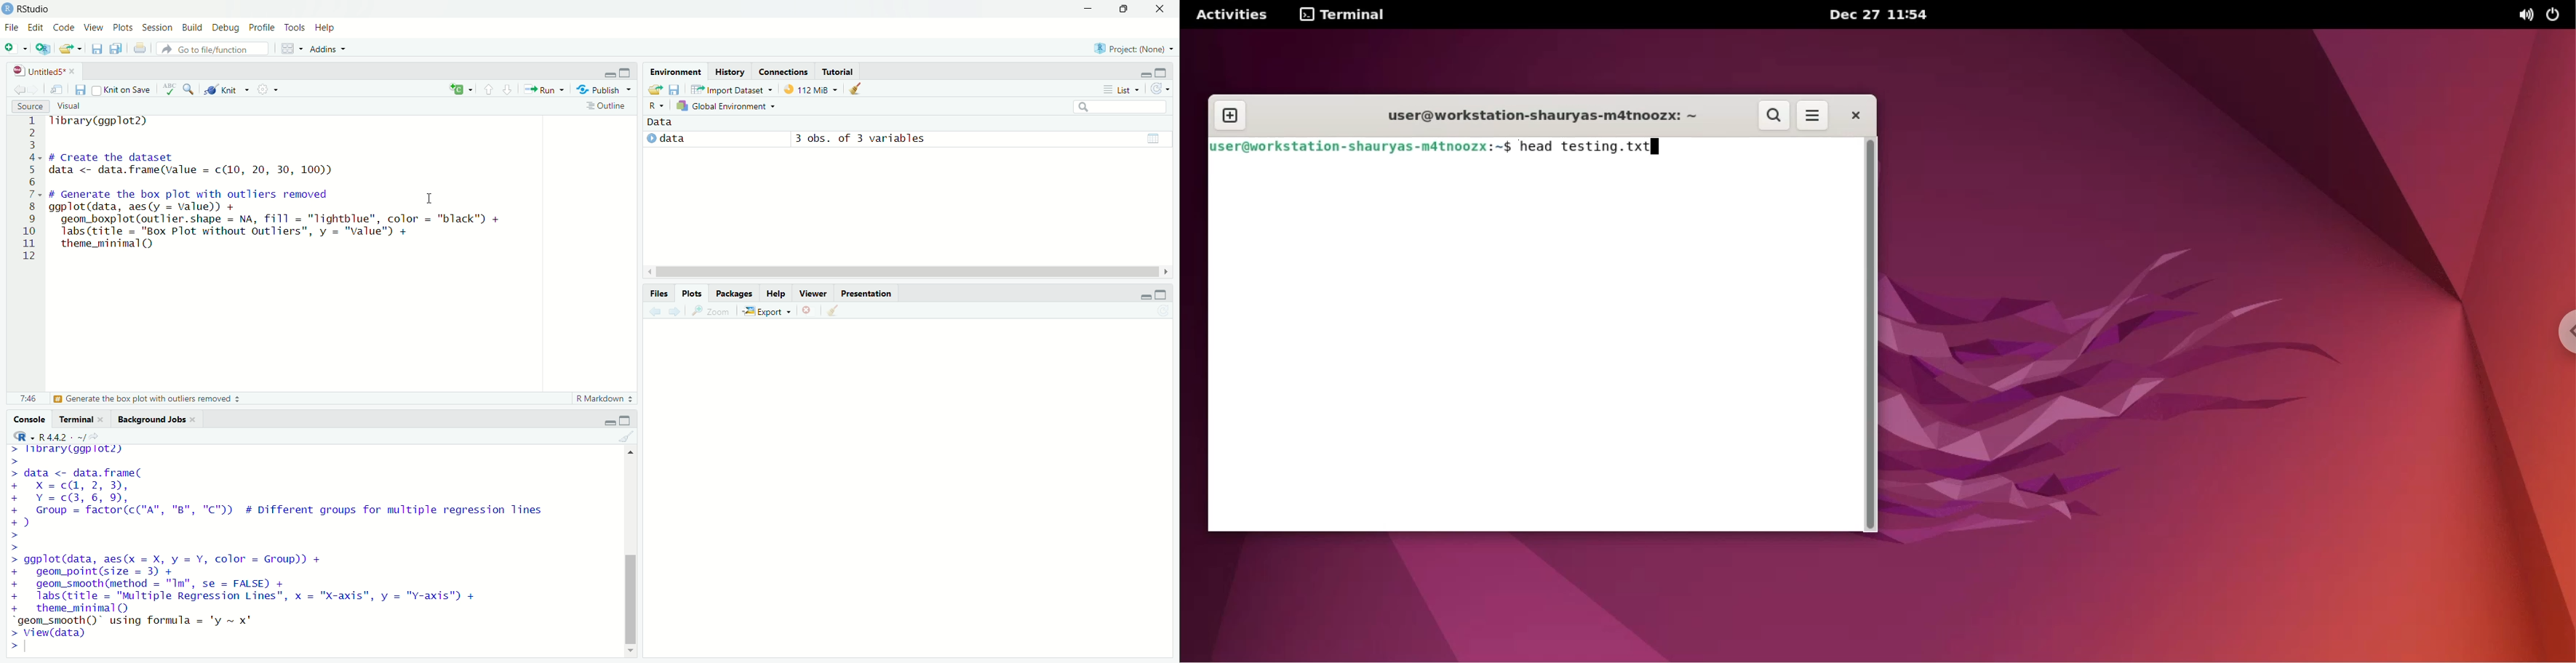 The height and width of the screenshot is (672, 2576). Describe the element at coordinates (29, 8) in the screenshot. I see `RStudio` at that location.